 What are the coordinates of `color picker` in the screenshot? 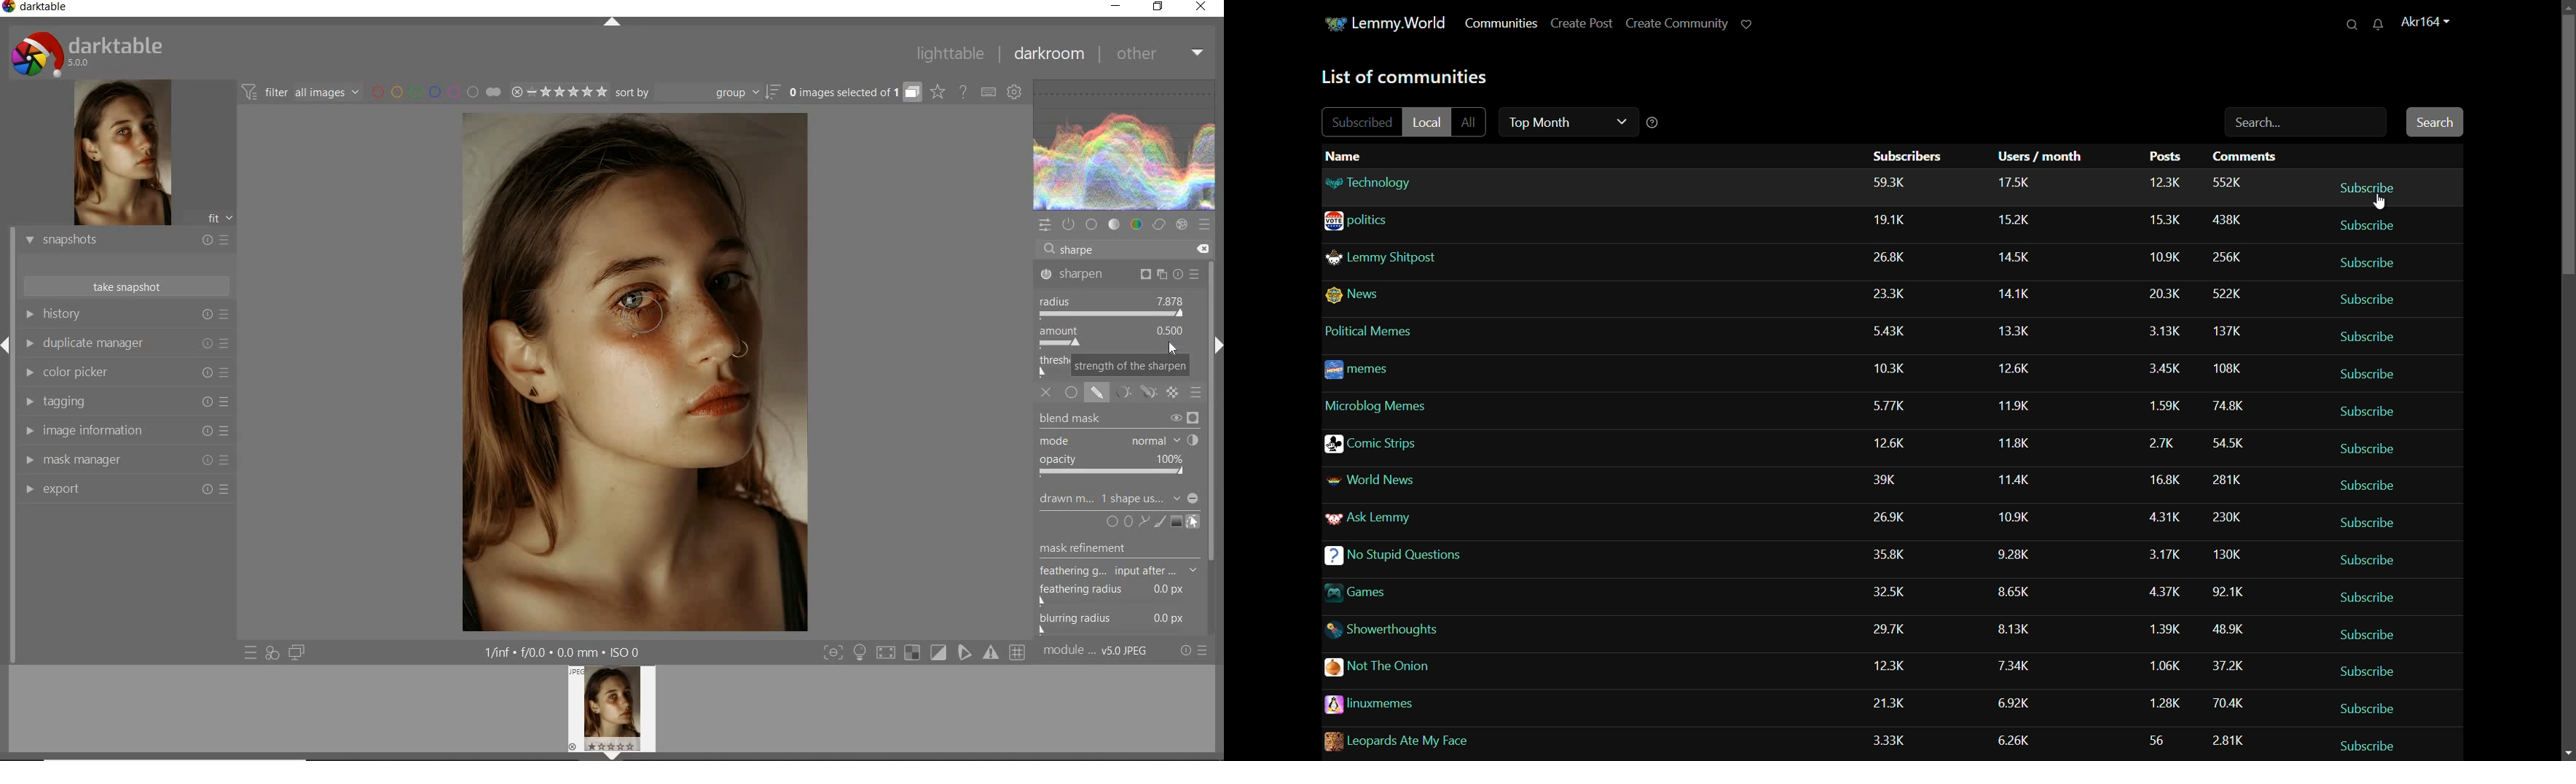 It's located at (126, 374).